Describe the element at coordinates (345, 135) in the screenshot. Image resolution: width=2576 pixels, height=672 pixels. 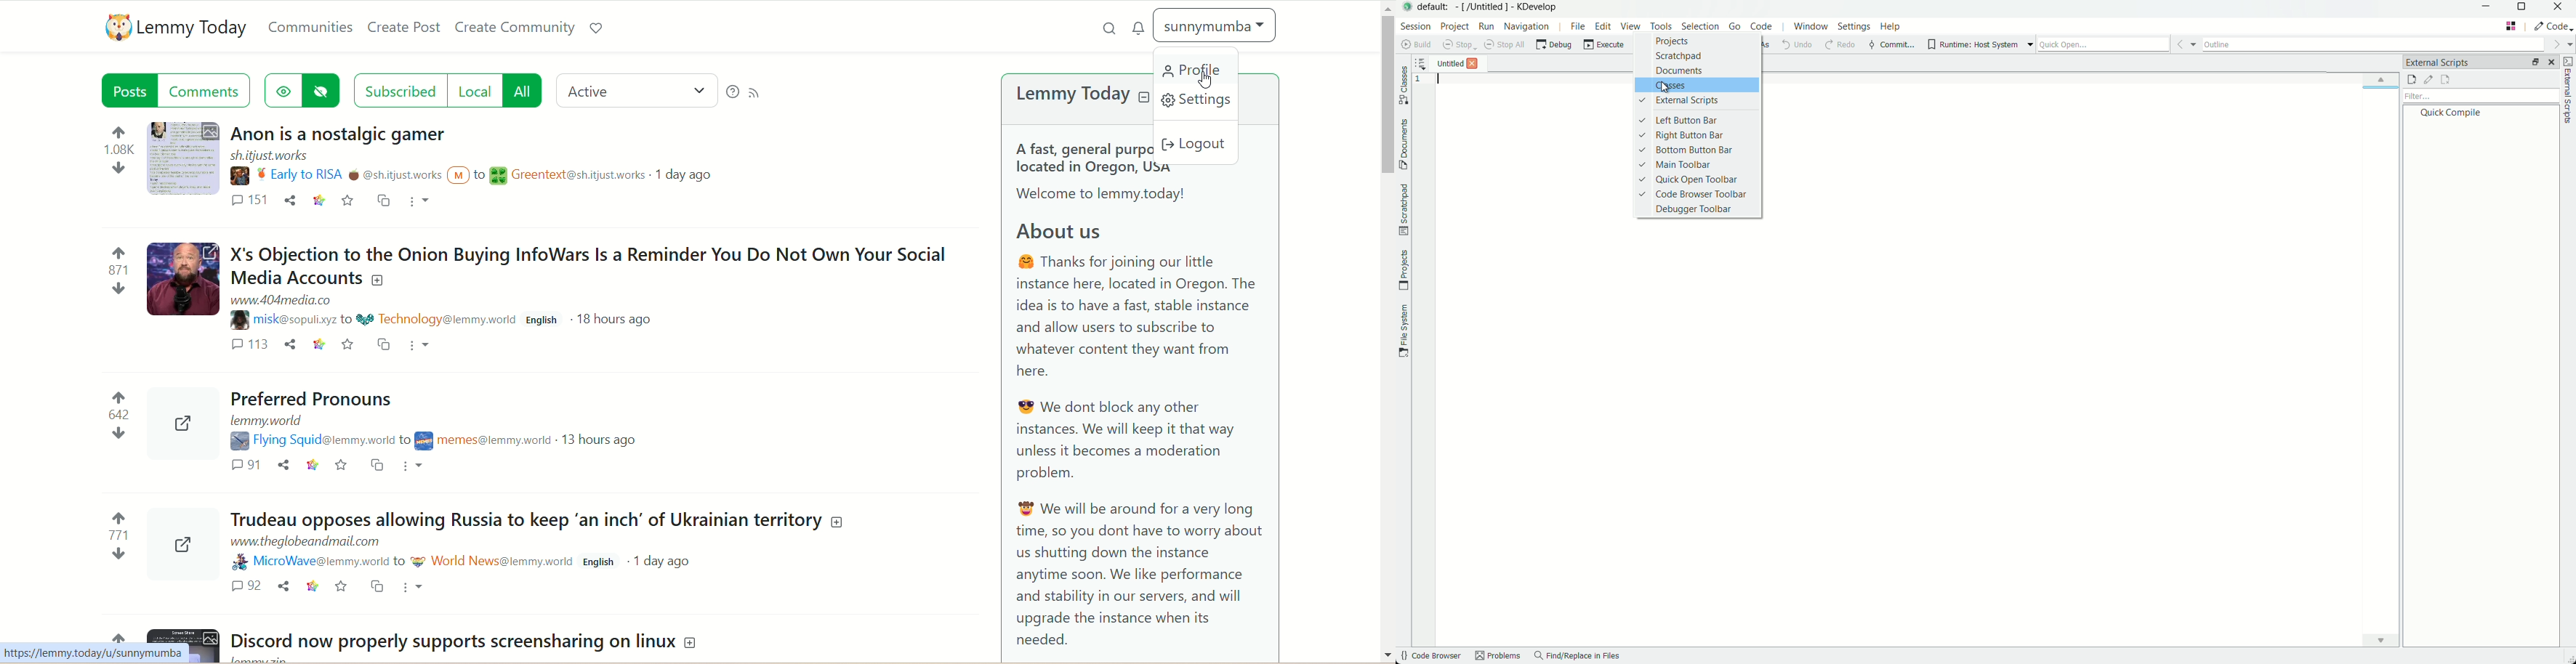
I see `Post on "Anon is a nostalgic gamer"` at that location.